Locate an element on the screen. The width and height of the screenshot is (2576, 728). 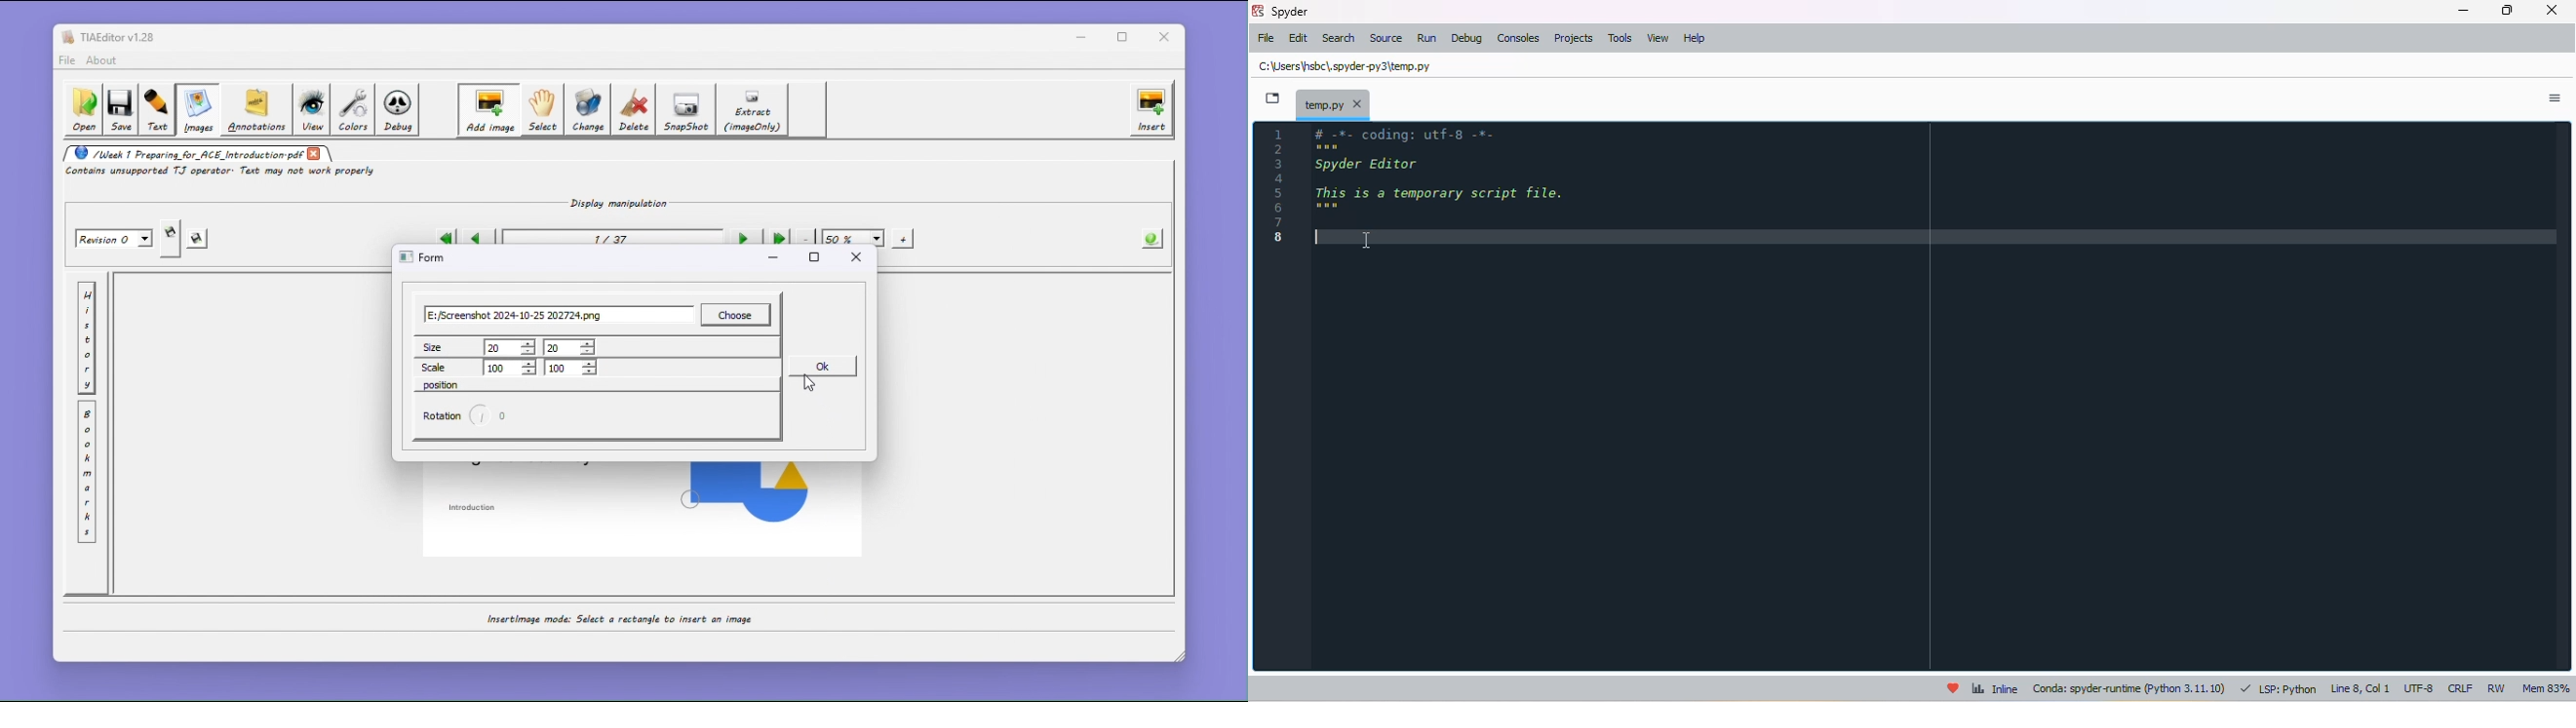
consoles is located at coordinates (1518, 38).